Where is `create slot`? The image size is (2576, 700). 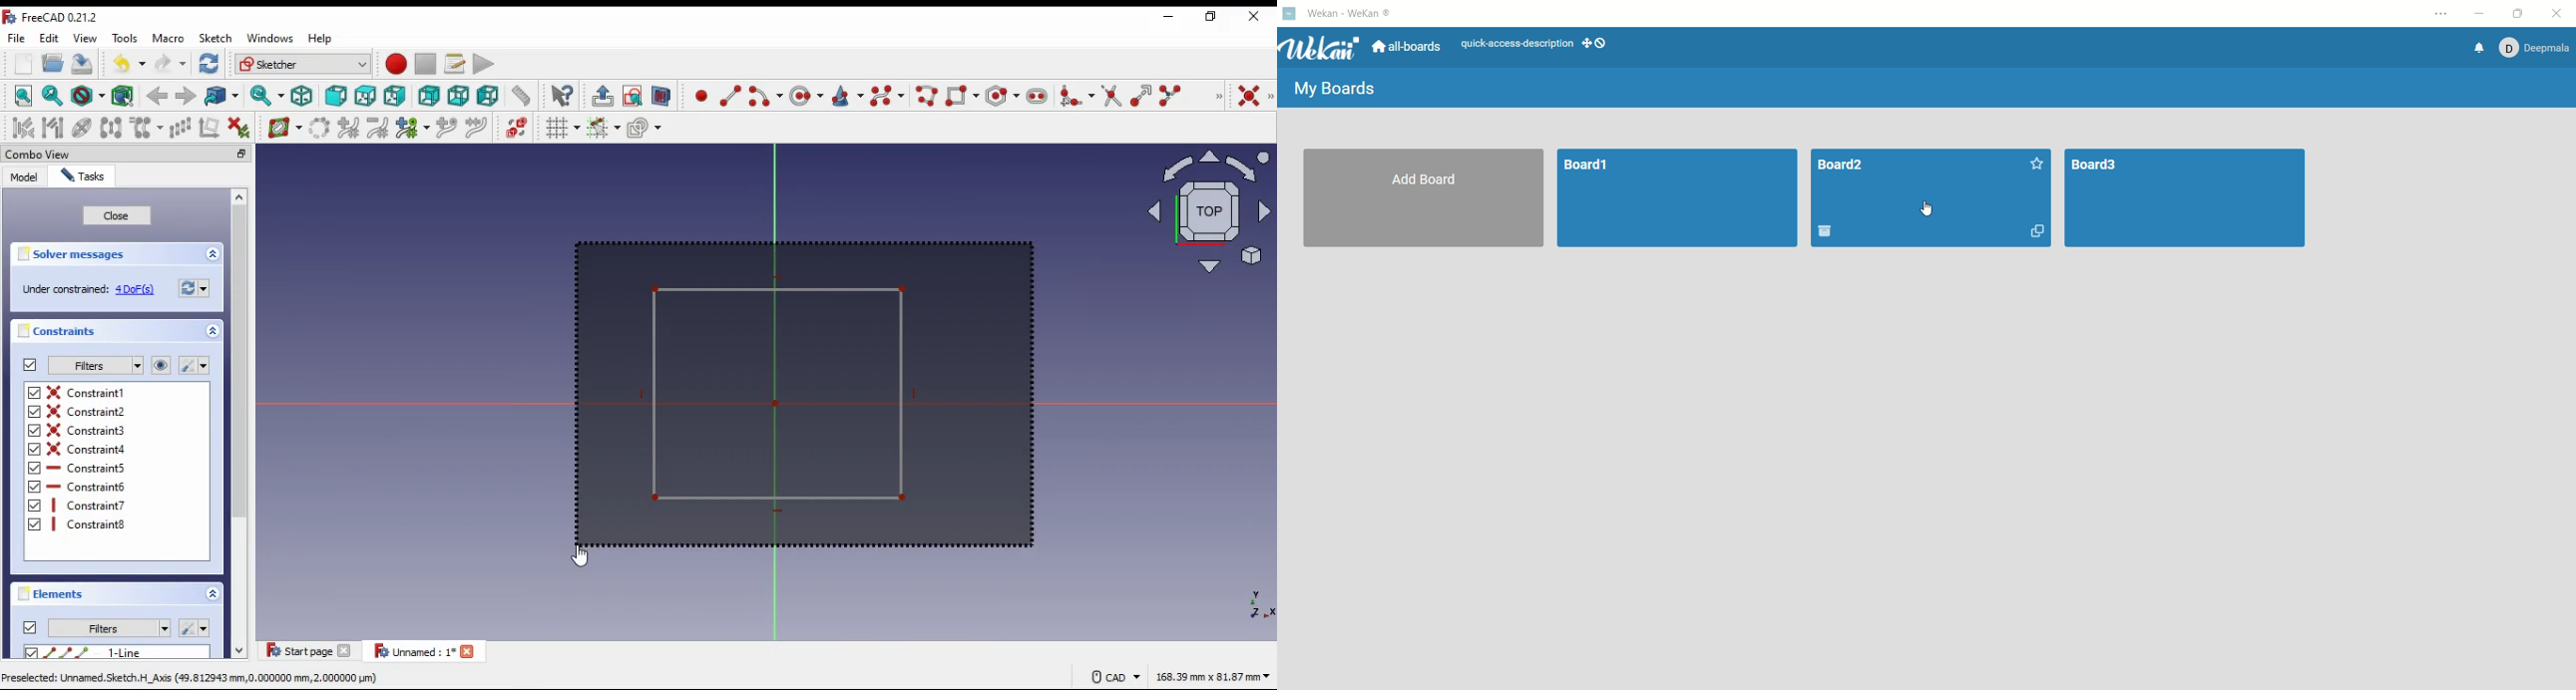 create slot is located at coordinates (1038, 96).